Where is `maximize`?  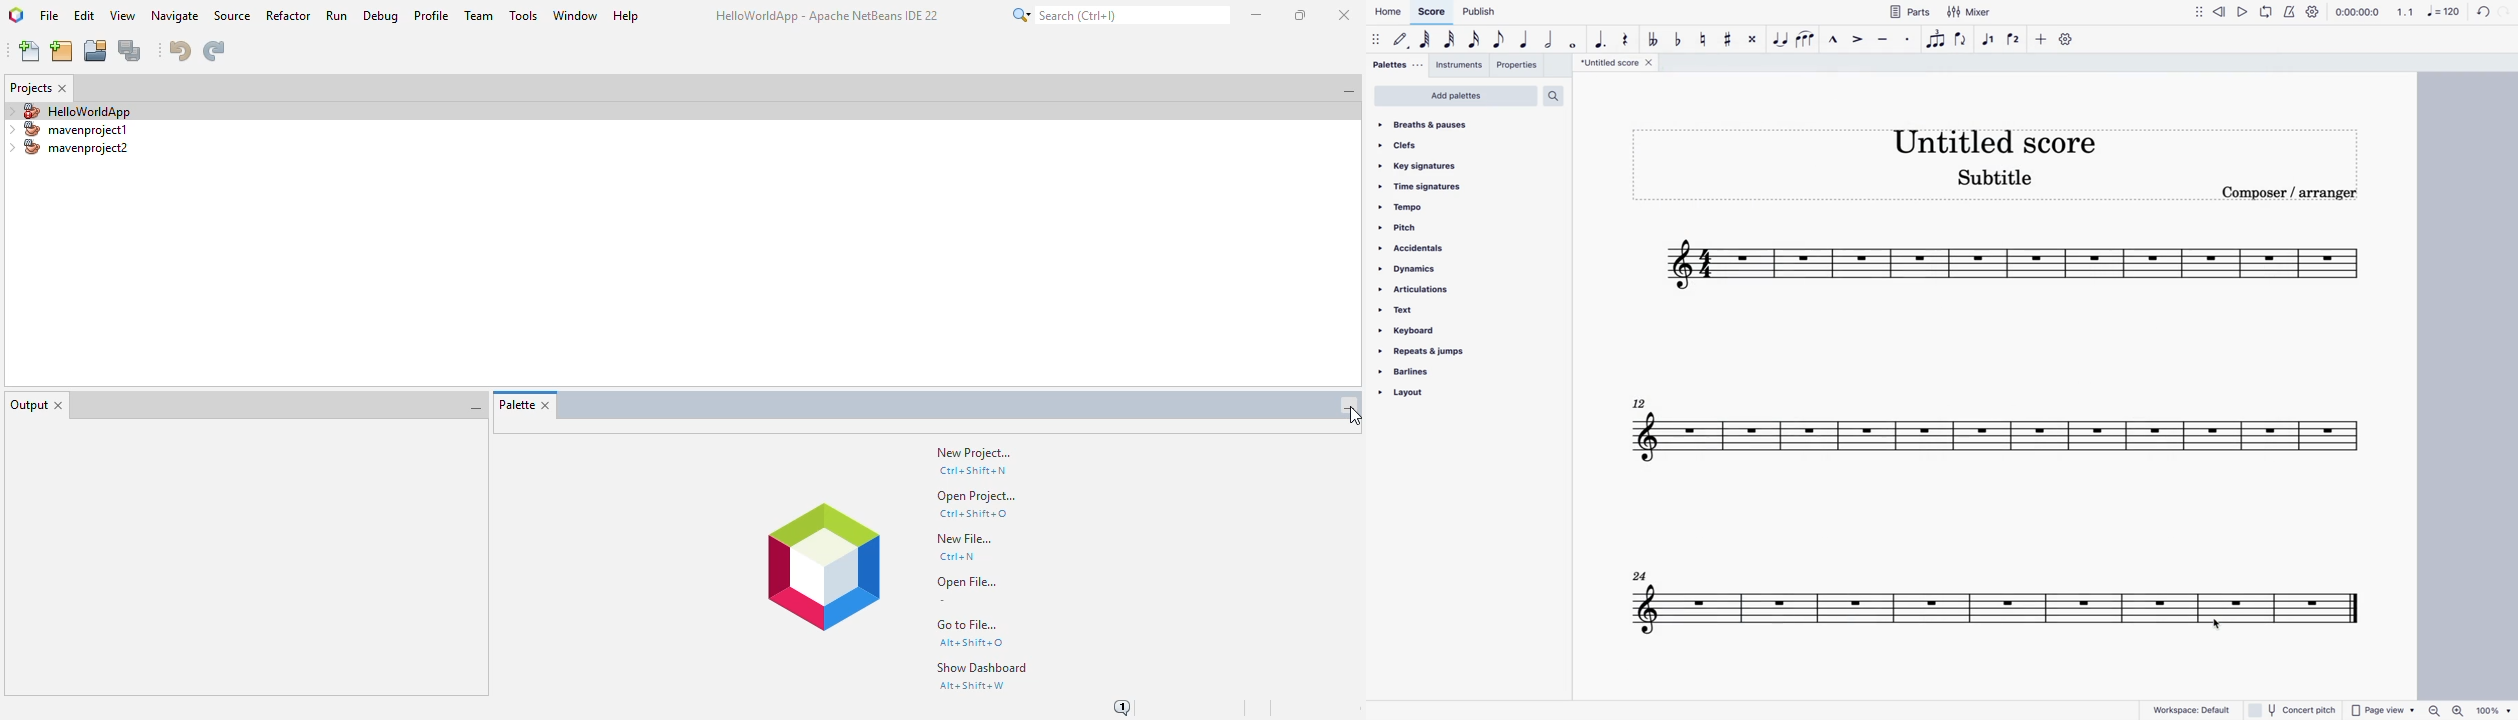
maximize is located at coordinates (1299, 15).